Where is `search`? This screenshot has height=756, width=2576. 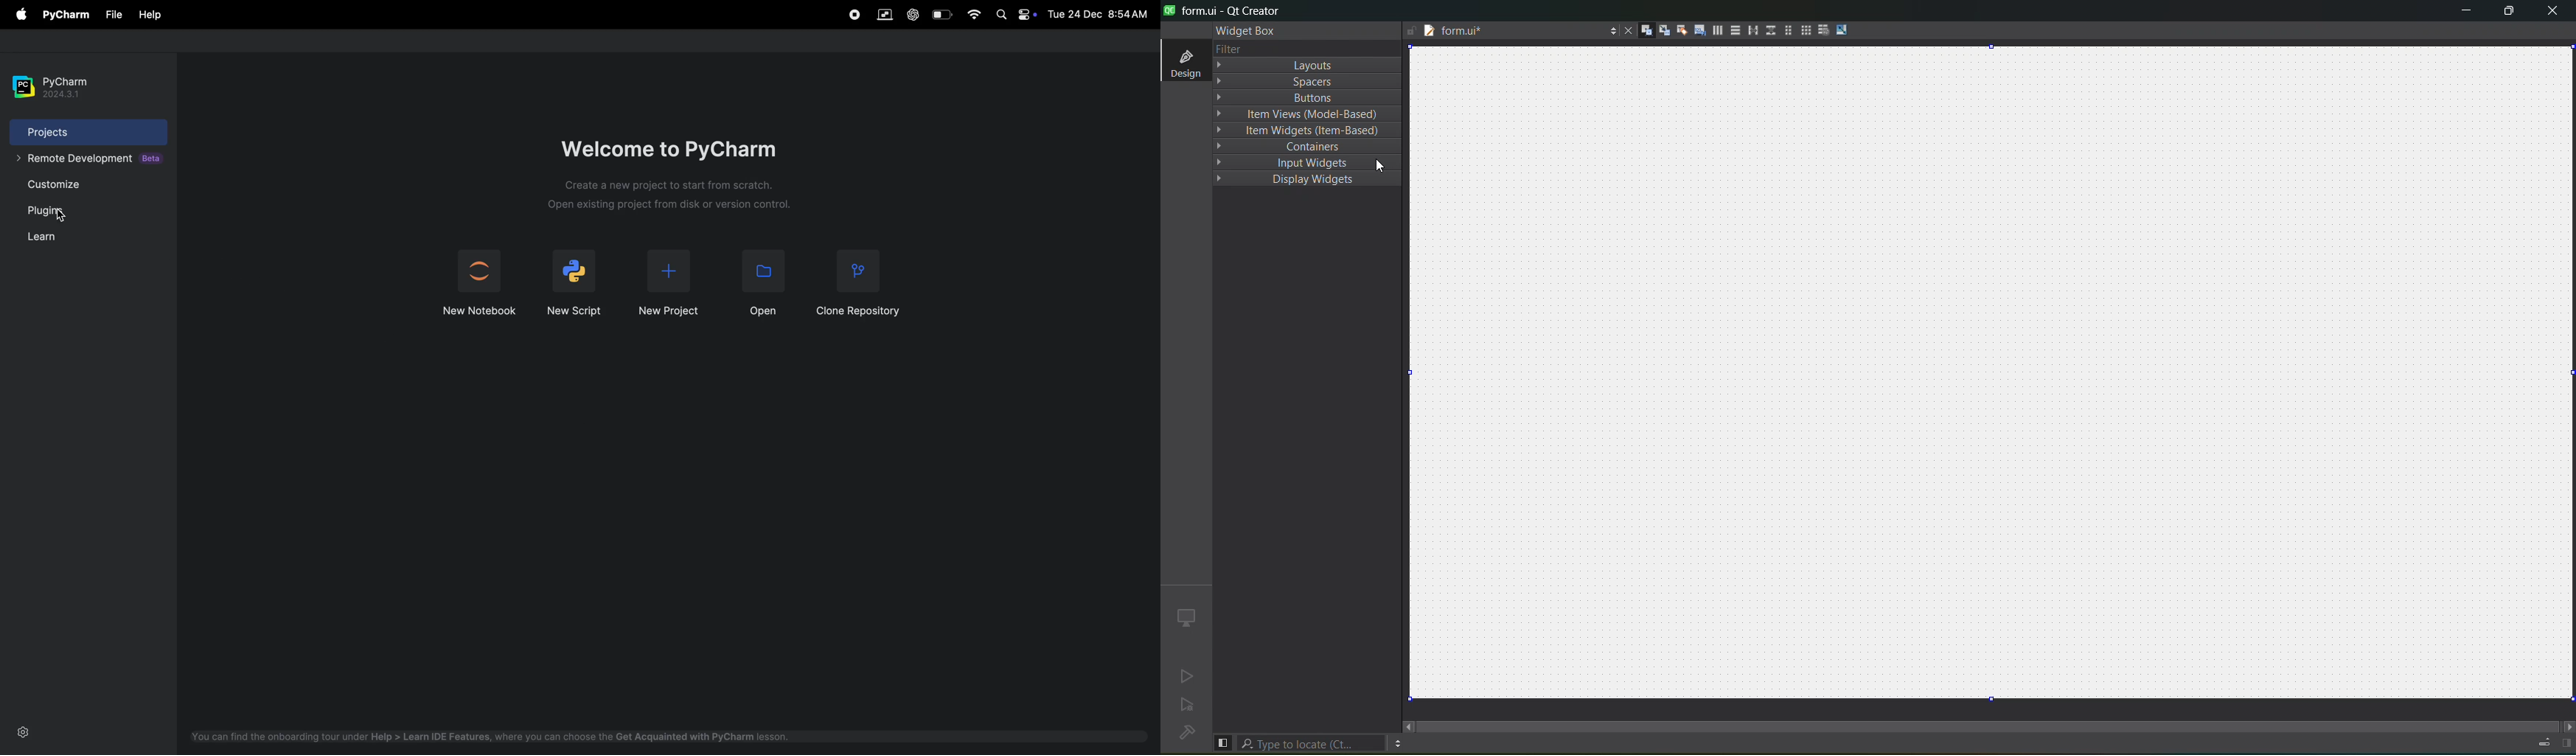
search is located at coordinates (1312, 744).